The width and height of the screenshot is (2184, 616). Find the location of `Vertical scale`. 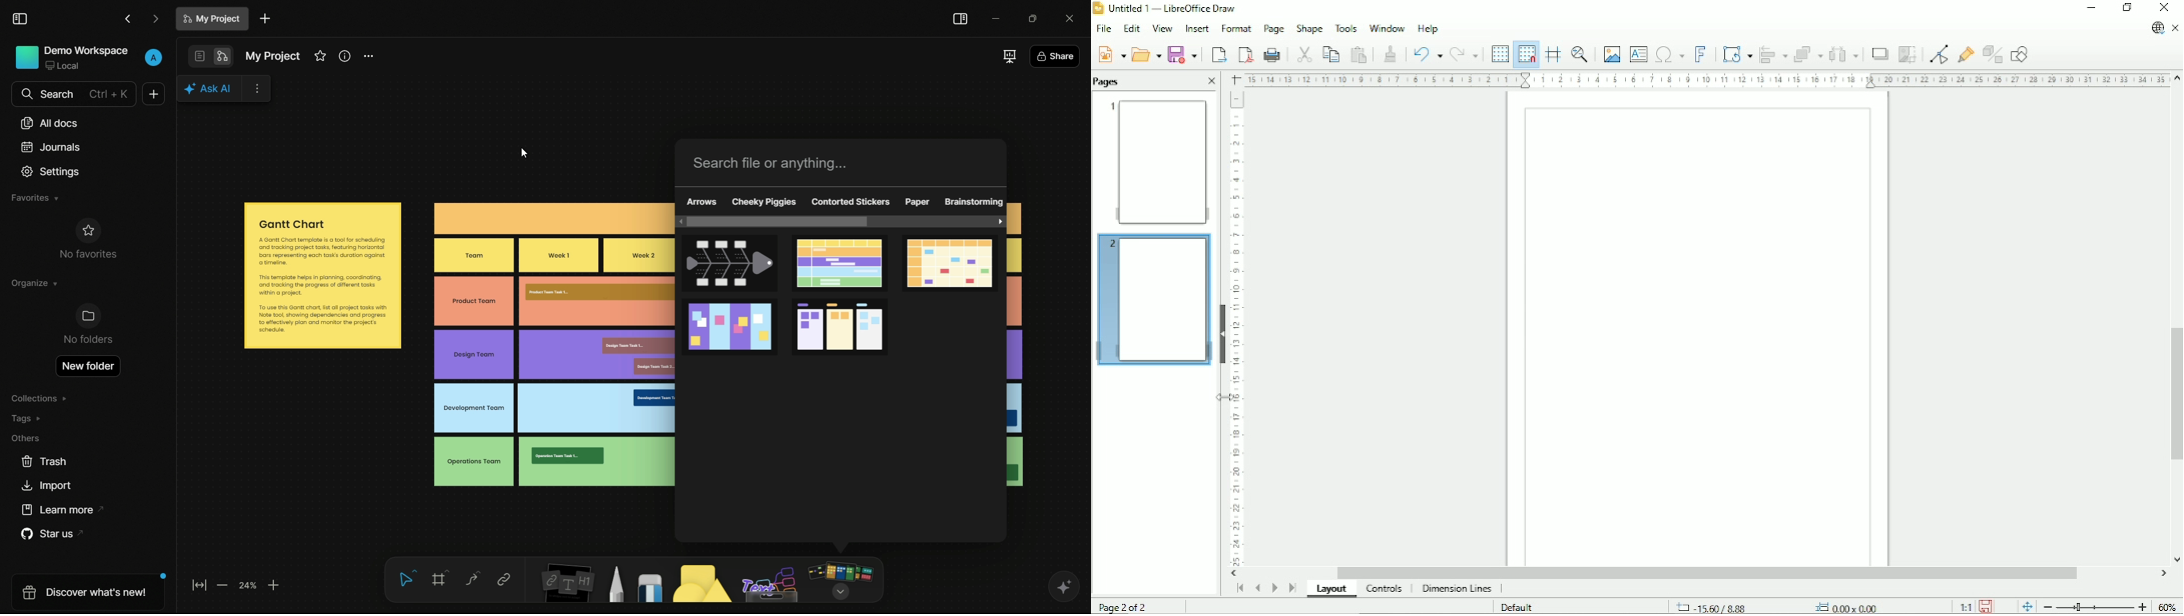

Vertical scale is located at coordinates (1236, 328).